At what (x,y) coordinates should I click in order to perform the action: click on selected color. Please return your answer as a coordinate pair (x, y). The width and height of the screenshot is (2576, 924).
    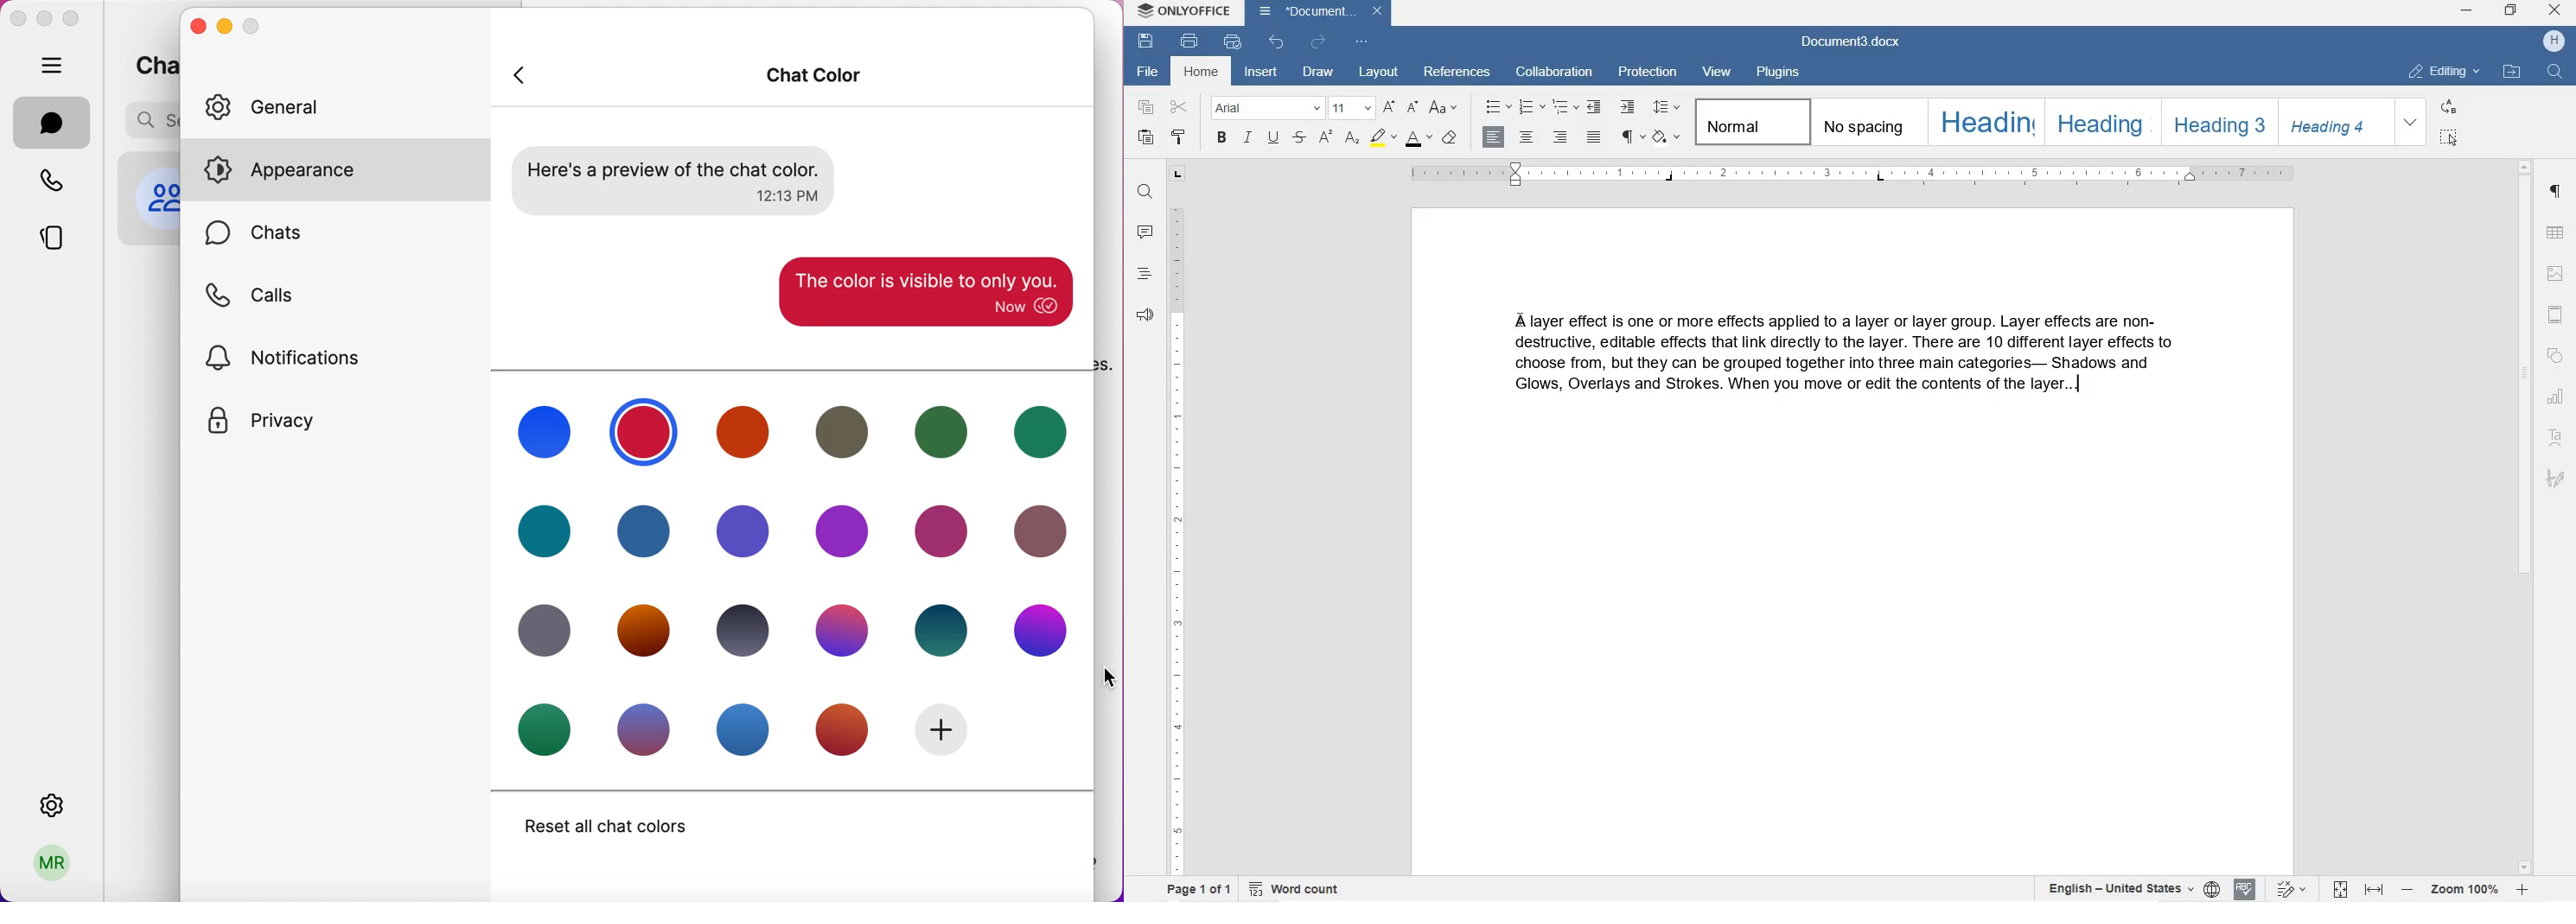
    Looking at the image, I should click on (648, 430).